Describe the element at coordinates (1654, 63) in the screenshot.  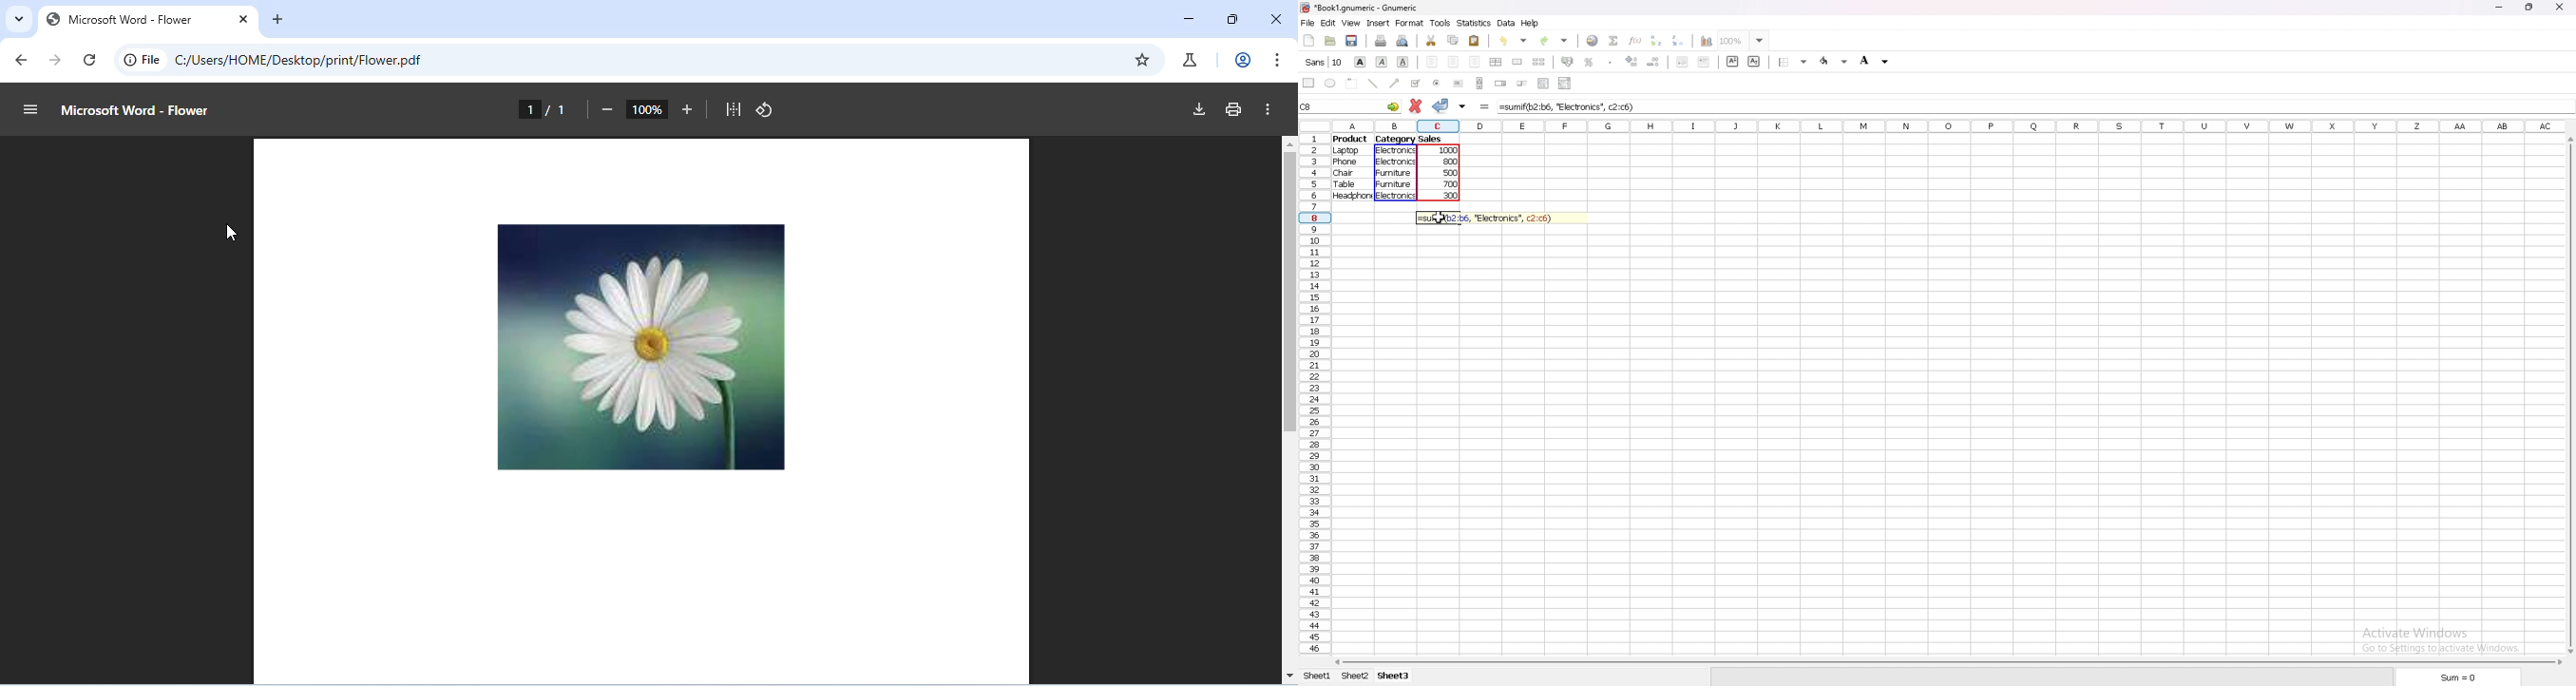
I see `decrease decimal points` at that location.